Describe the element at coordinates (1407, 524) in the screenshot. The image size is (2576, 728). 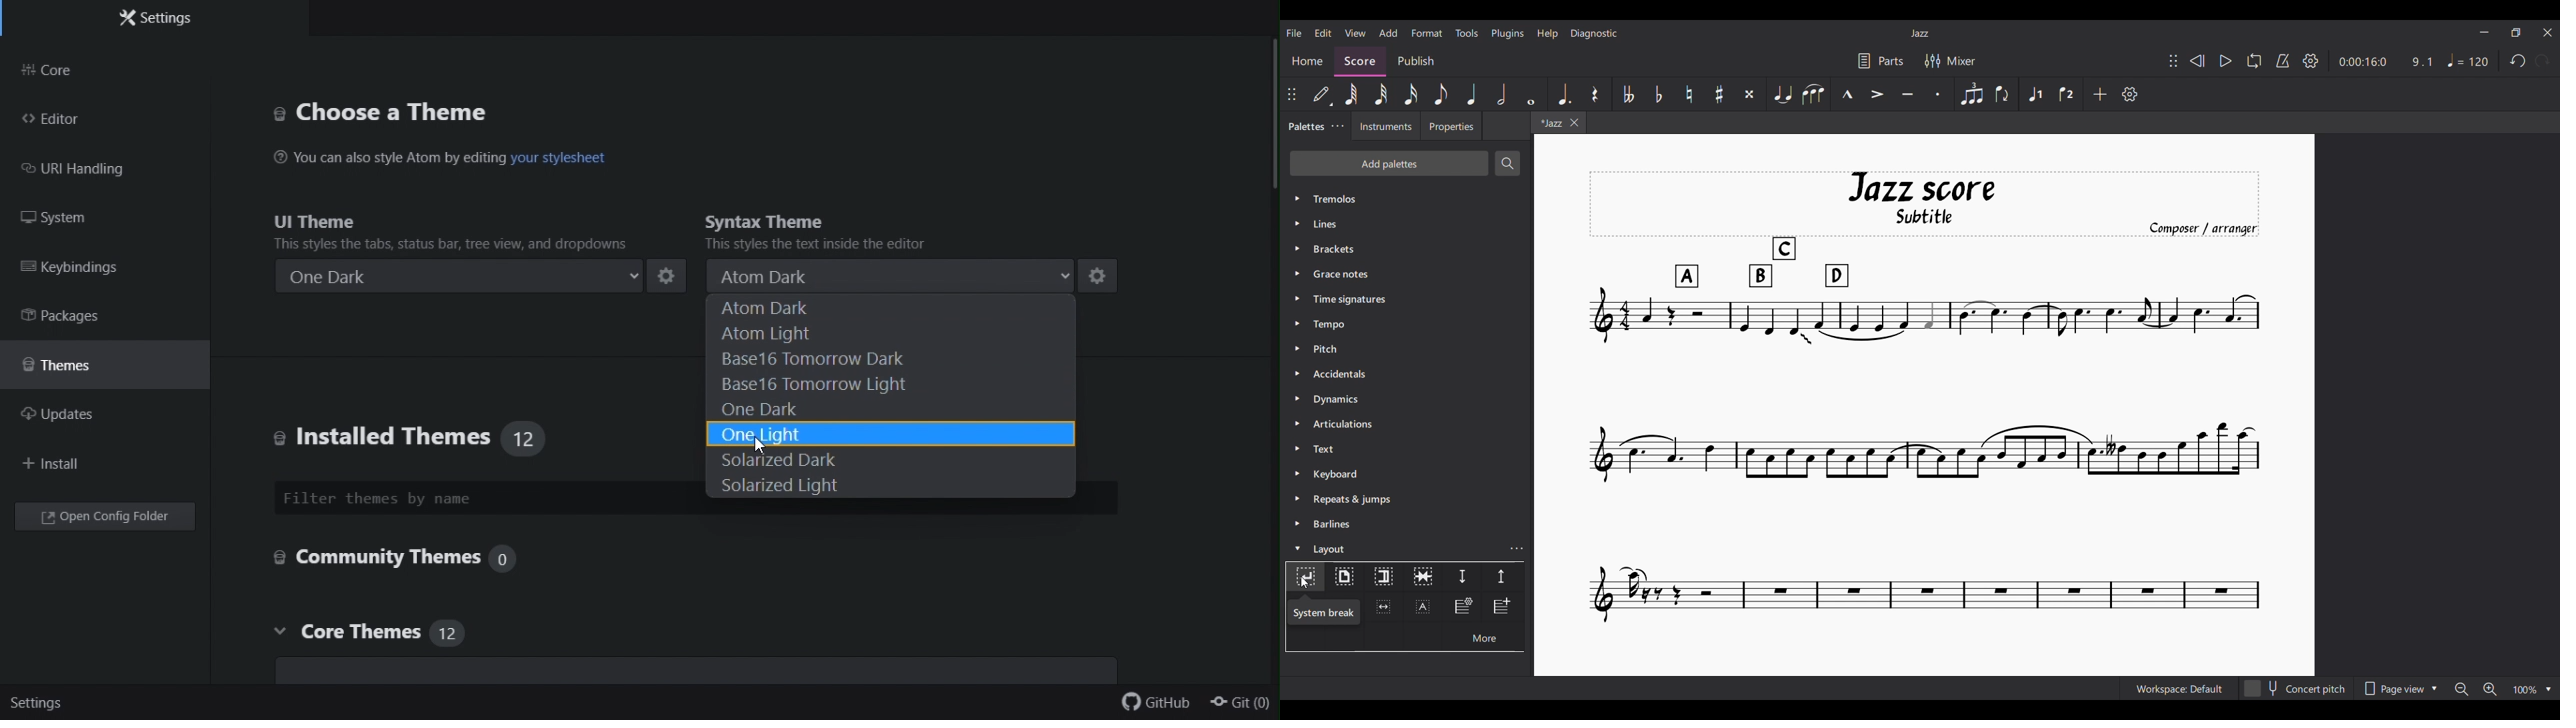
I see `Barlines` at that location.